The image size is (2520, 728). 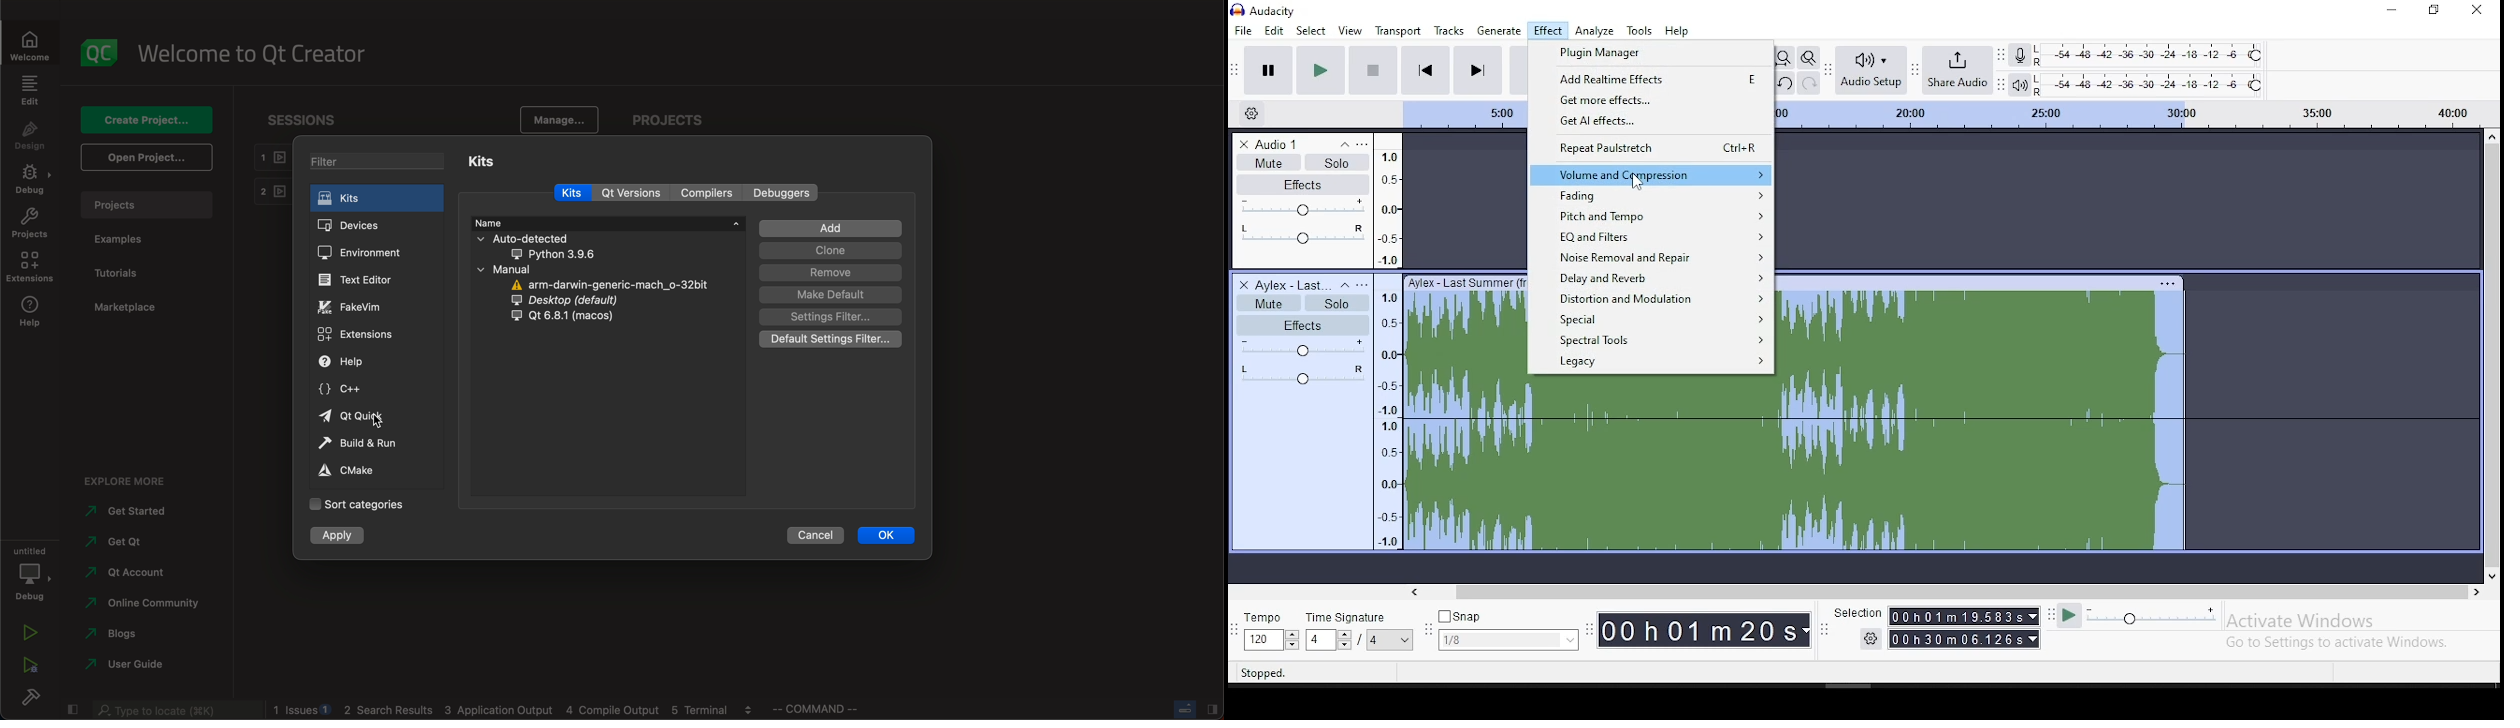 What do you see at coordinates (1268, 11) in the screenshot?
I see `icon` at bounding box center [1268, 11].